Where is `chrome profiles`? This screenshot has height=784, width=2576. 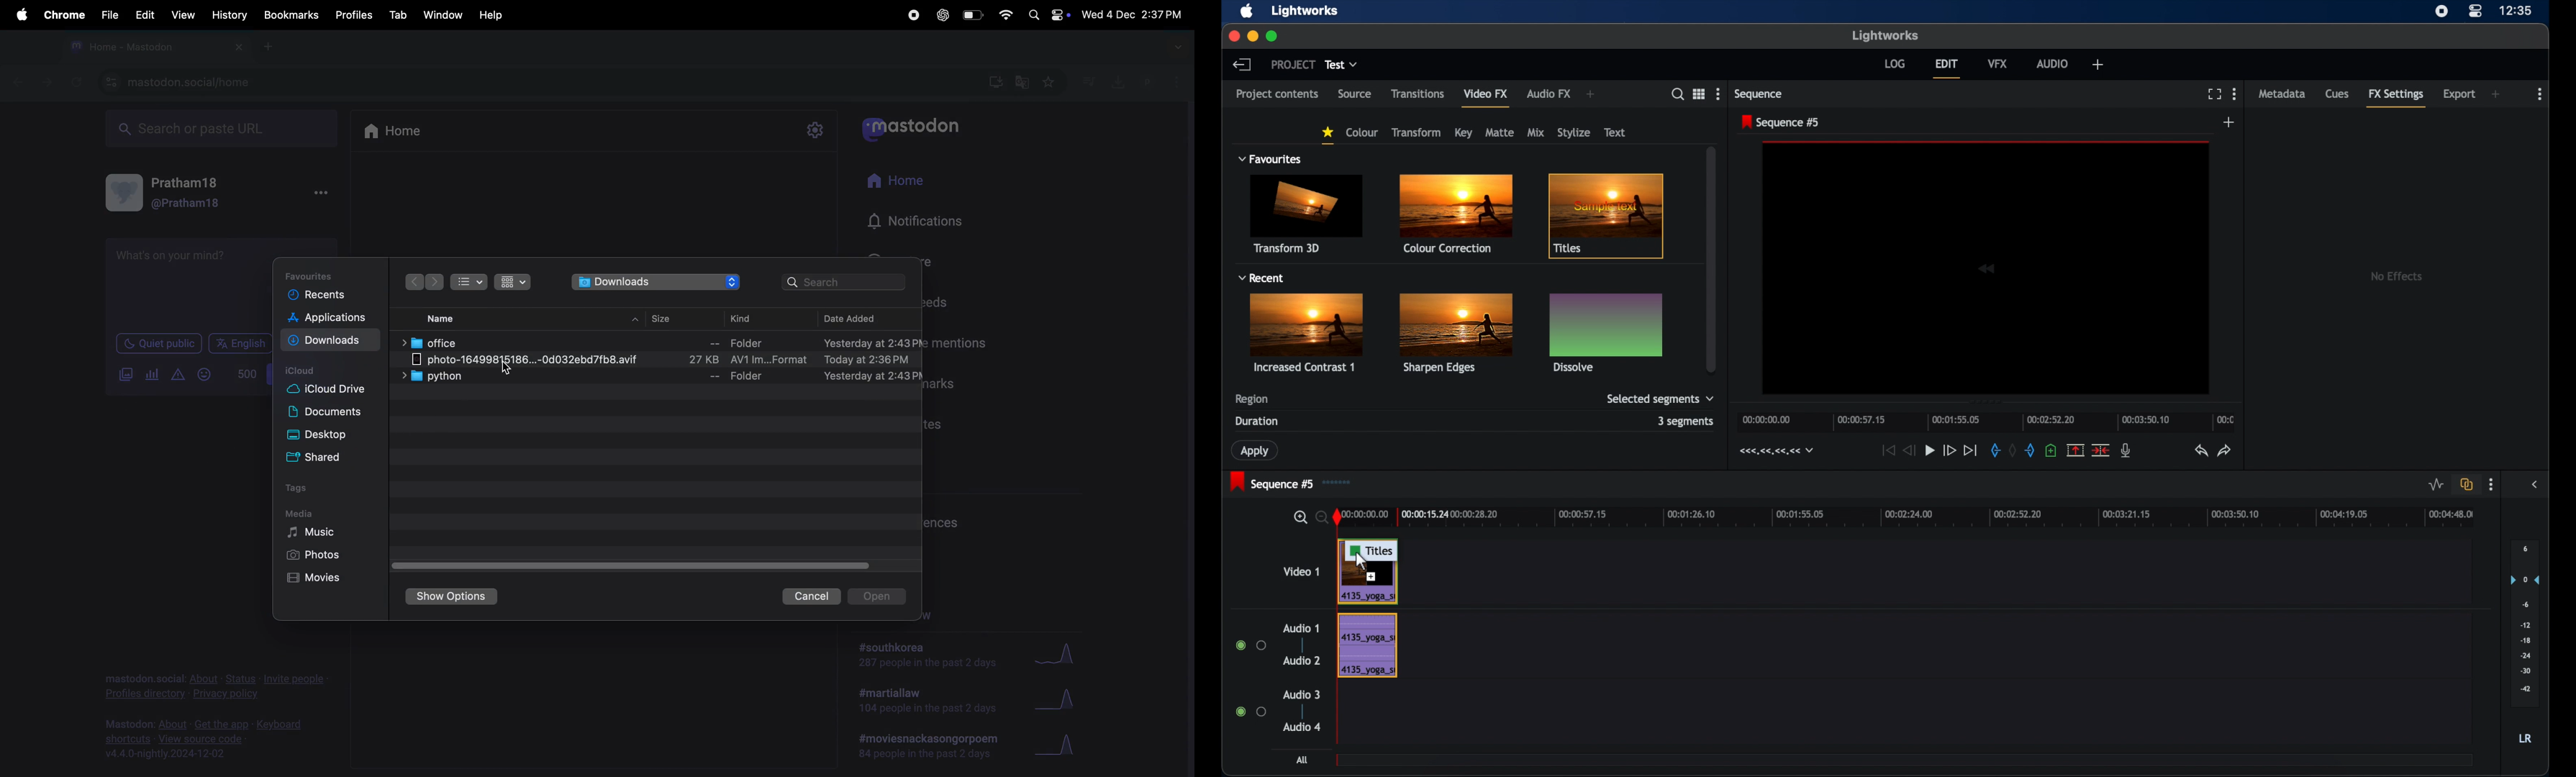
chrome profiles is located at coordinates (1162, 80).